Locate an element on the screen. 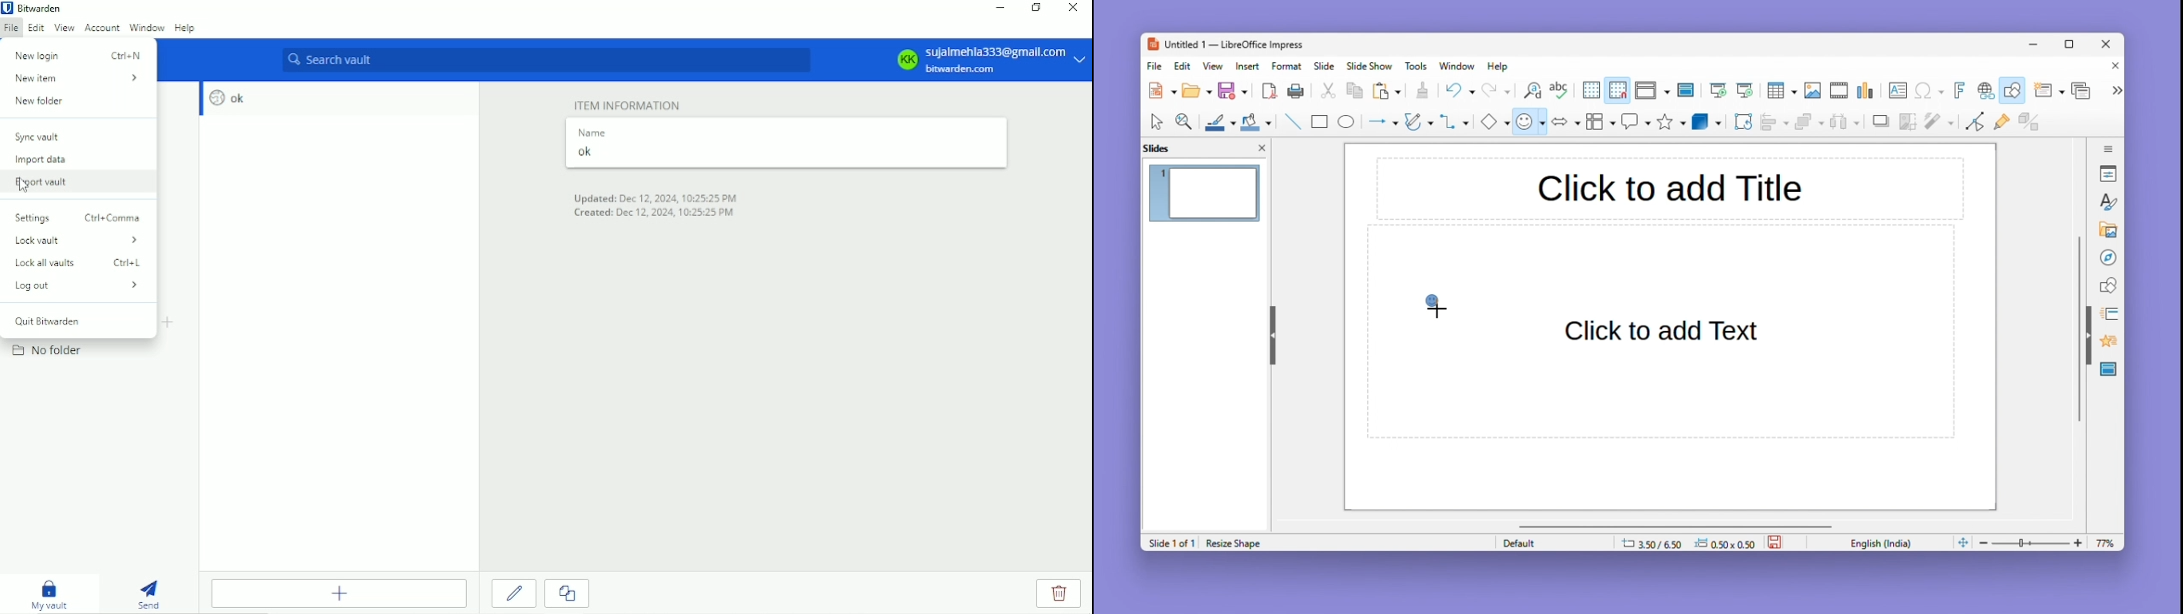  View is located at coordinates (1216, 66).